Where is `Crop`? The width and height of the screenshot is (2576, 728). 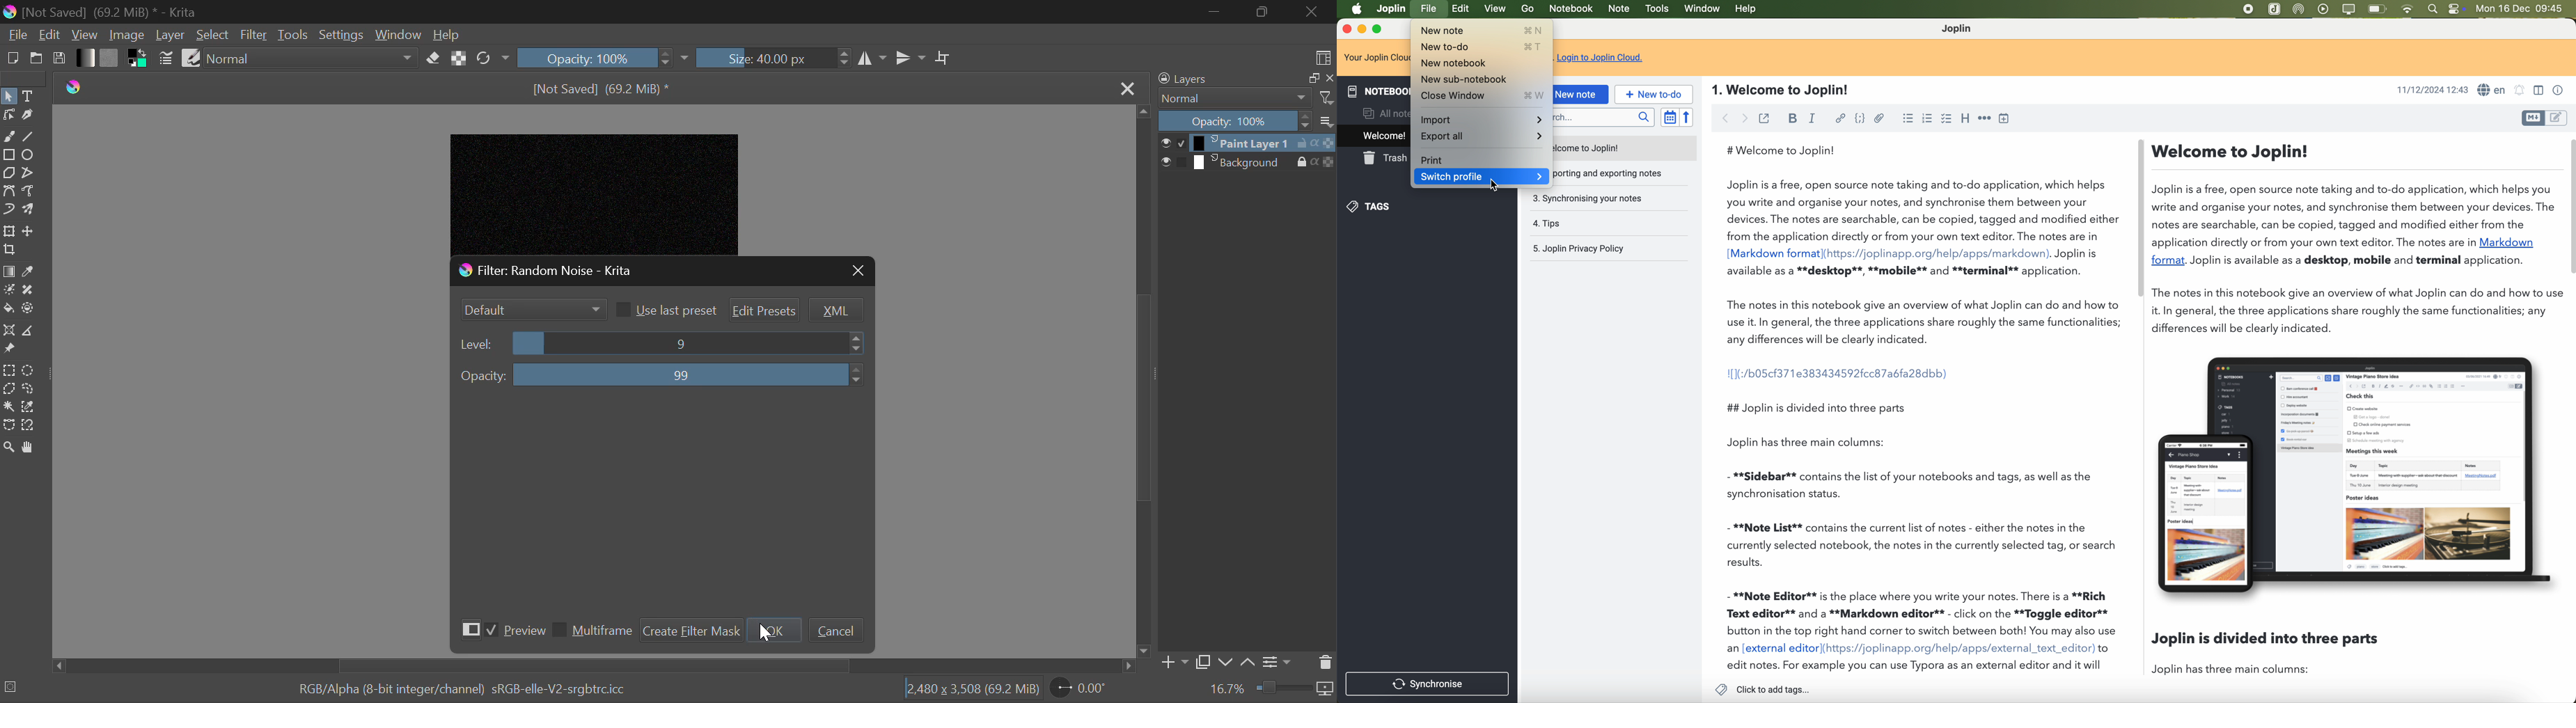
Crop is located at coordinates (943, 58).